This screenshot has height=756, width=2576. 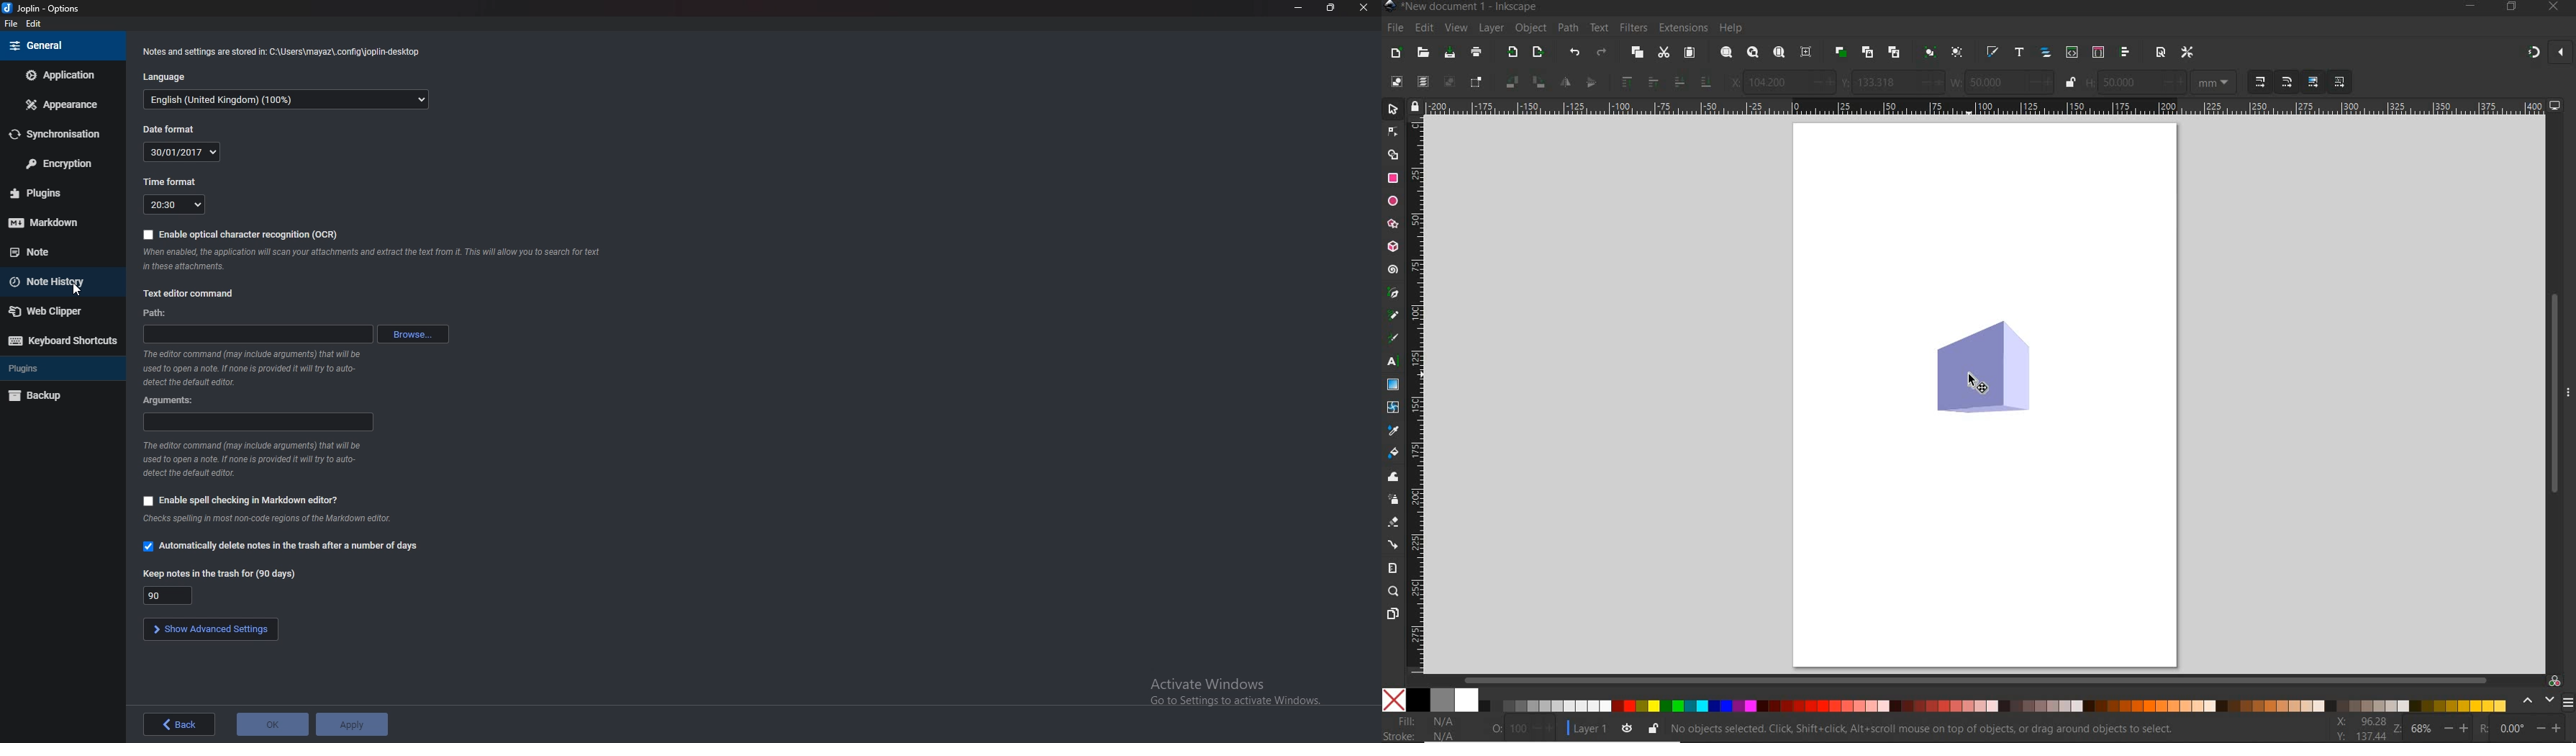 What do you see at coordinates (58, 368) in the screenshot?
I see `Plugins` at bounding box center [58, 368].